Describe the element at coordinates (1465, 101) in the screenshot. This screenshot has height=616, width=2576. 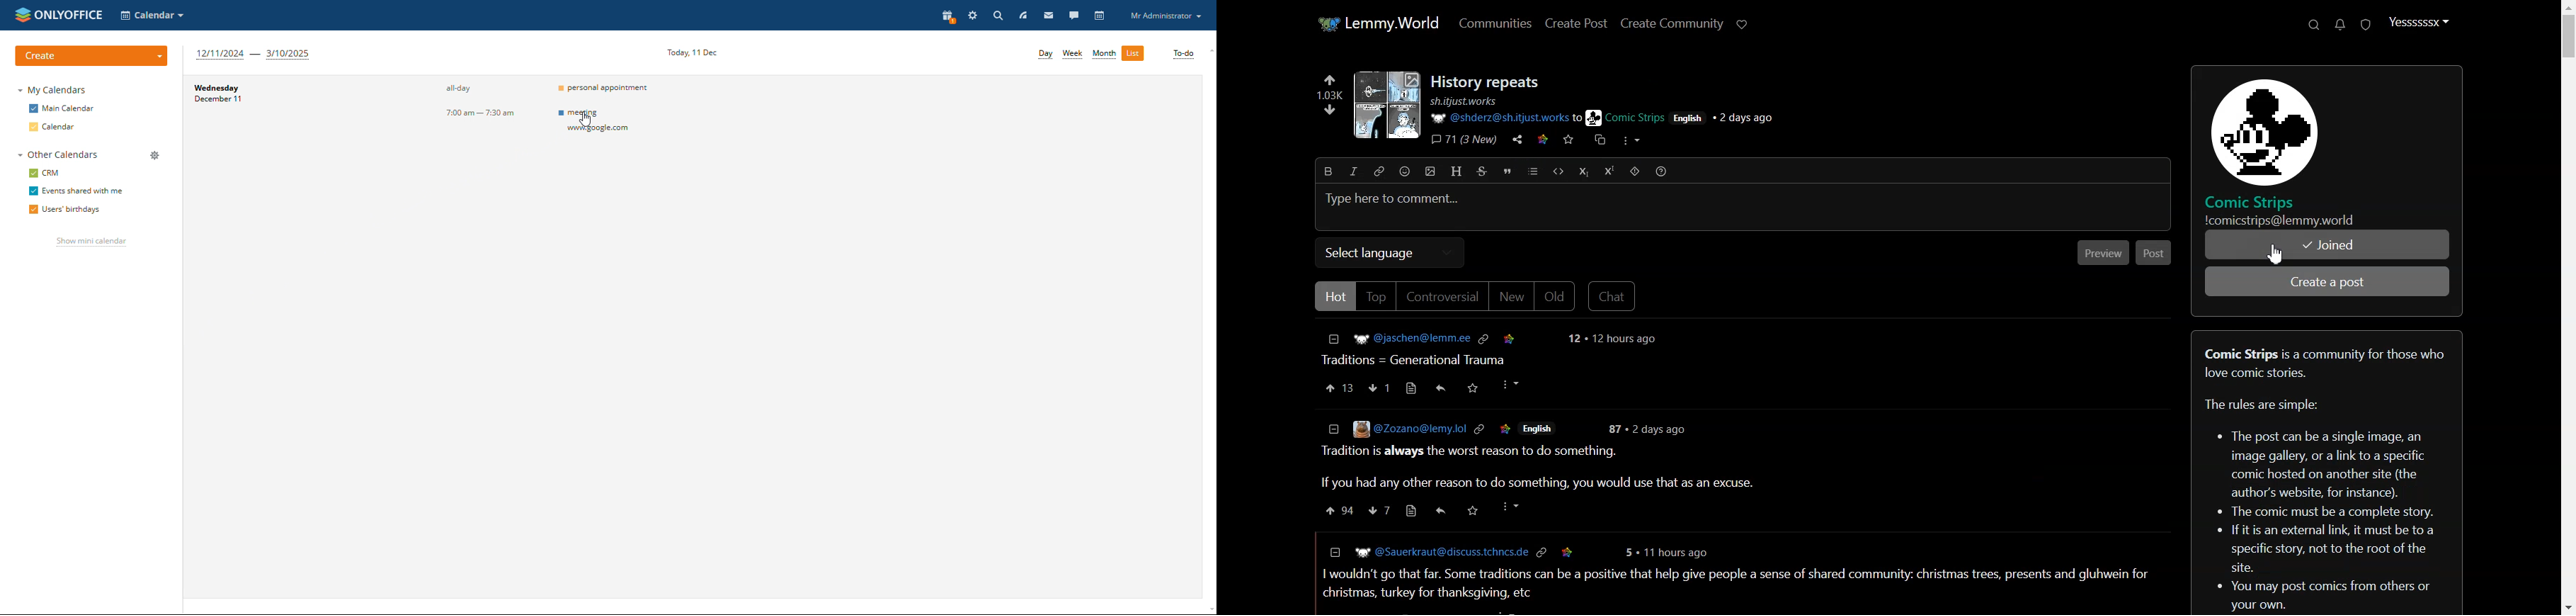
I see `sh.itjust.works` at that location.